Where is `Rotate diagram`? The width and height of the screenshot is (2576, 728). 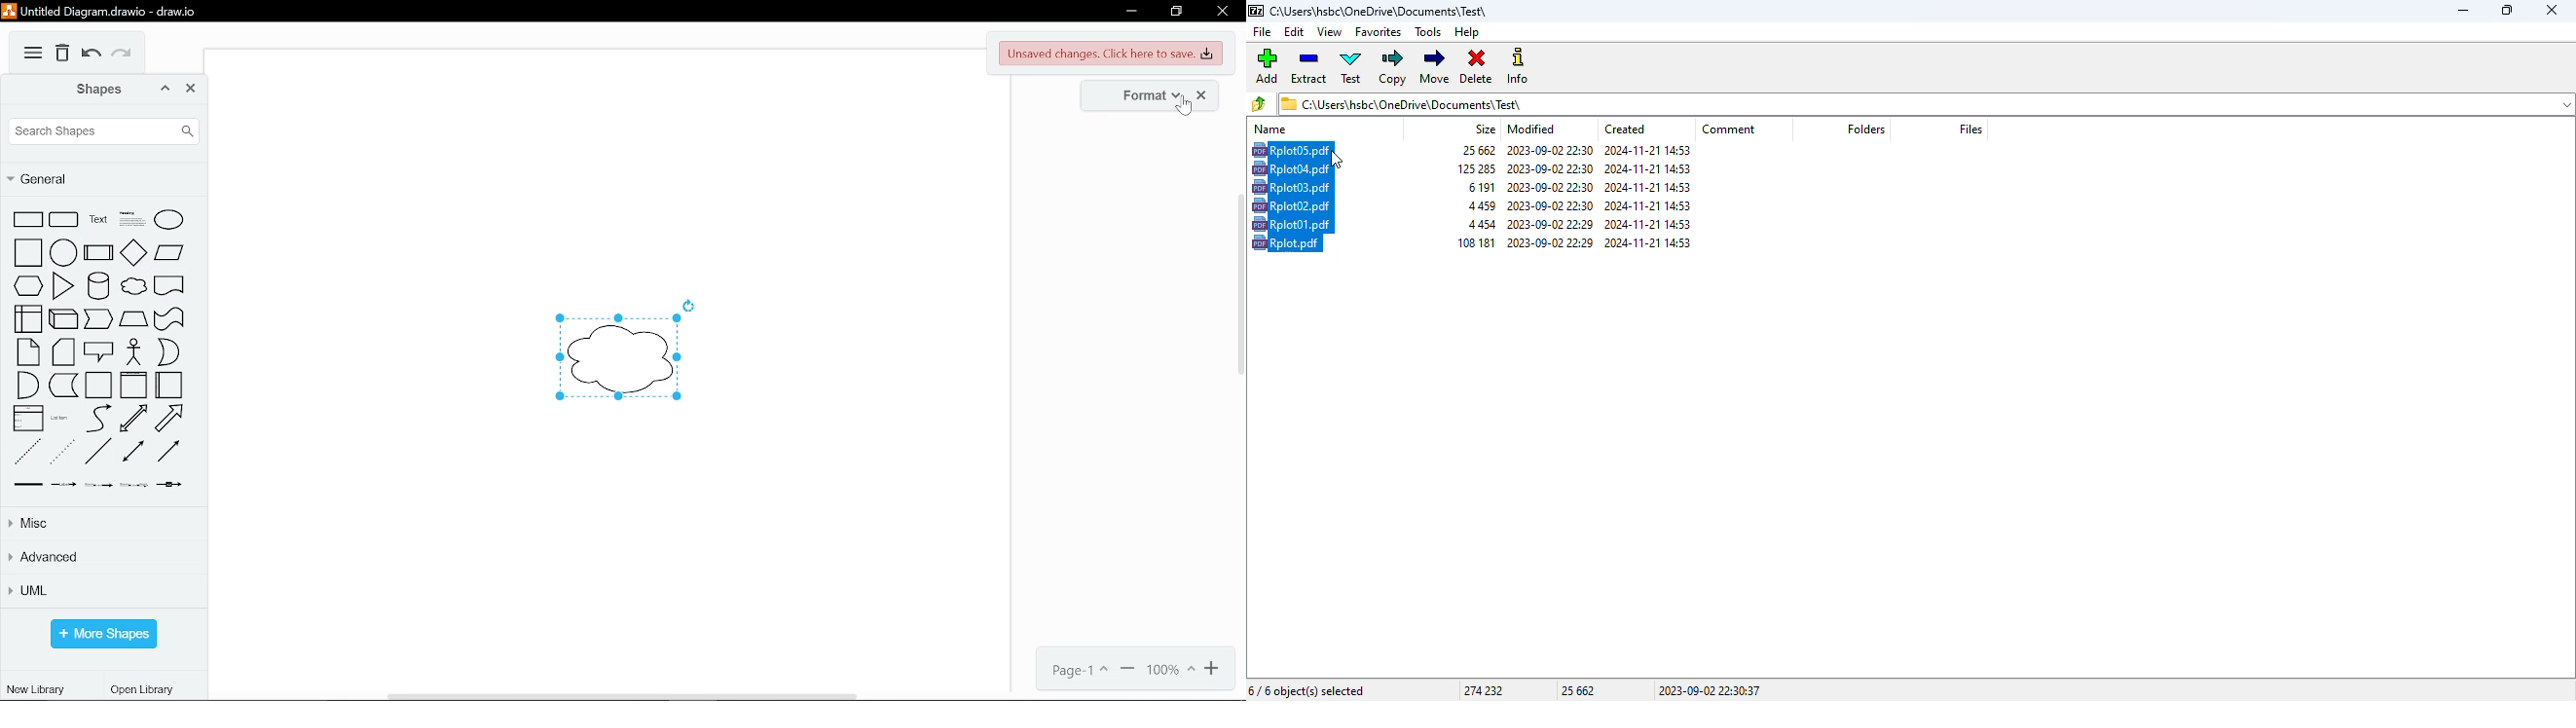 Rotate diagram is located at coordinates (688, 306).